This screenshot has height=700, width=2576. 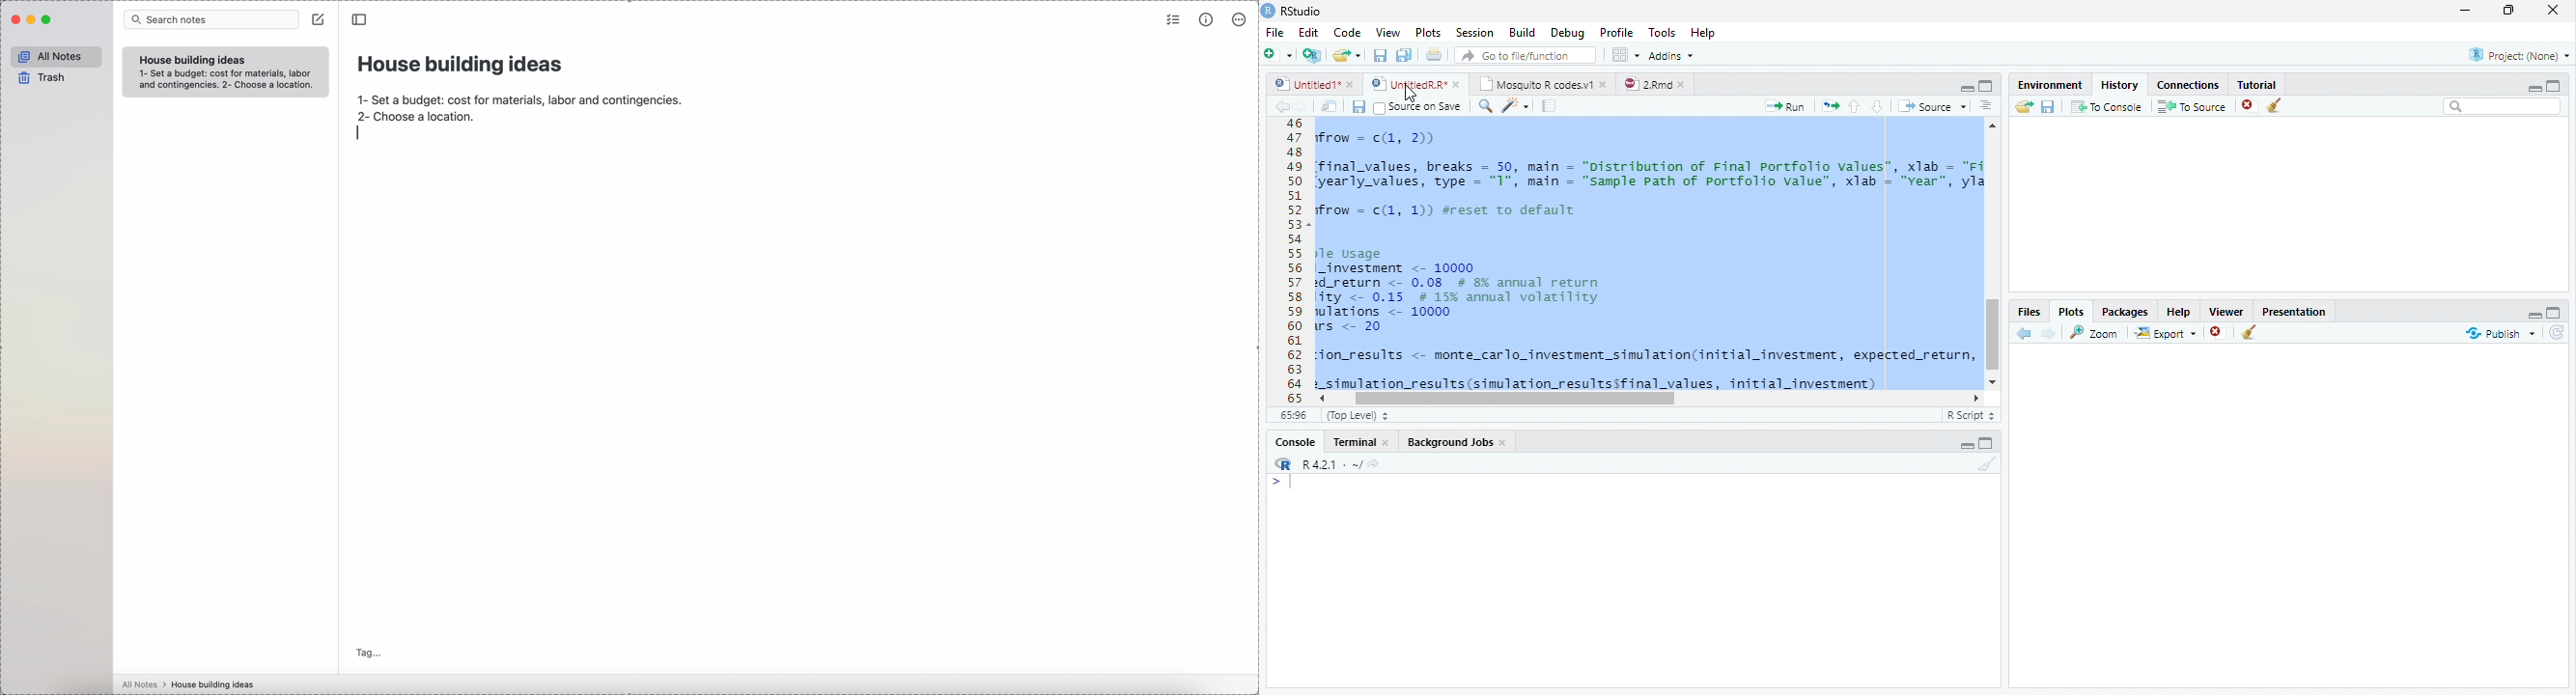 What do you see at coordinates (216, 684) in the screenshot?
I see `house building ideas` at bounding box center [216, 684].